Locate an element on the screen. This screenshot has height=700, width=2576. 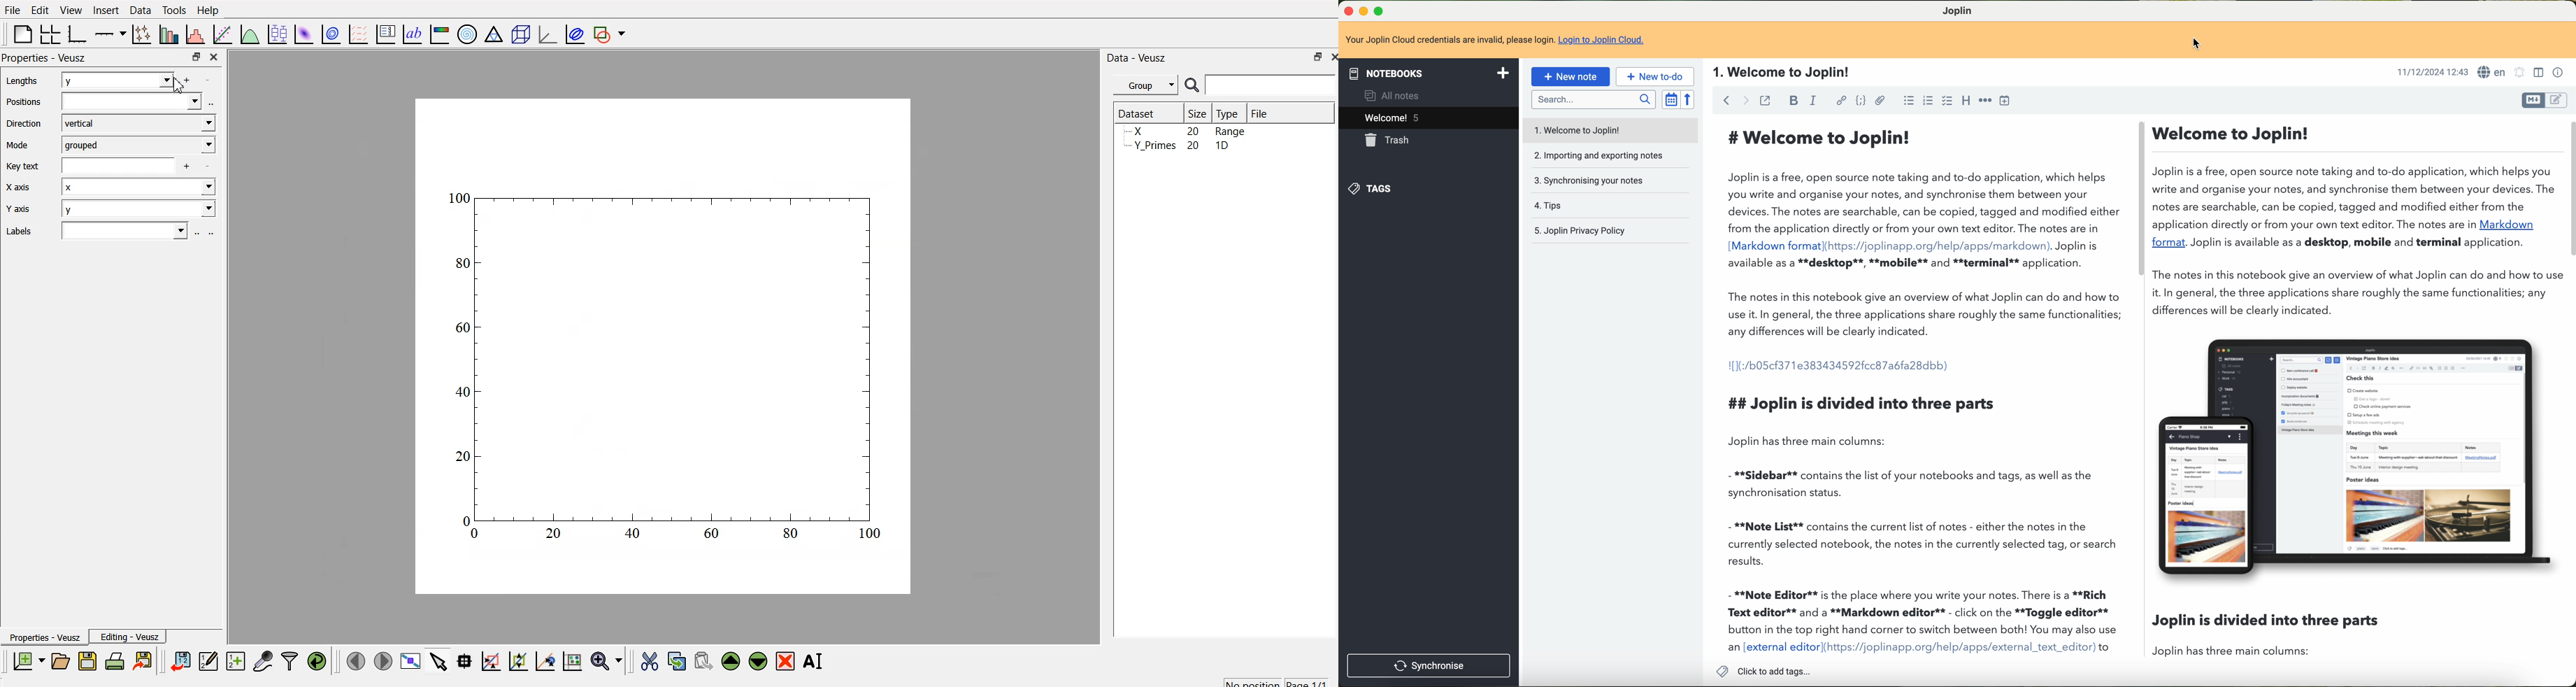
language is located at coordinates (2493, 72).